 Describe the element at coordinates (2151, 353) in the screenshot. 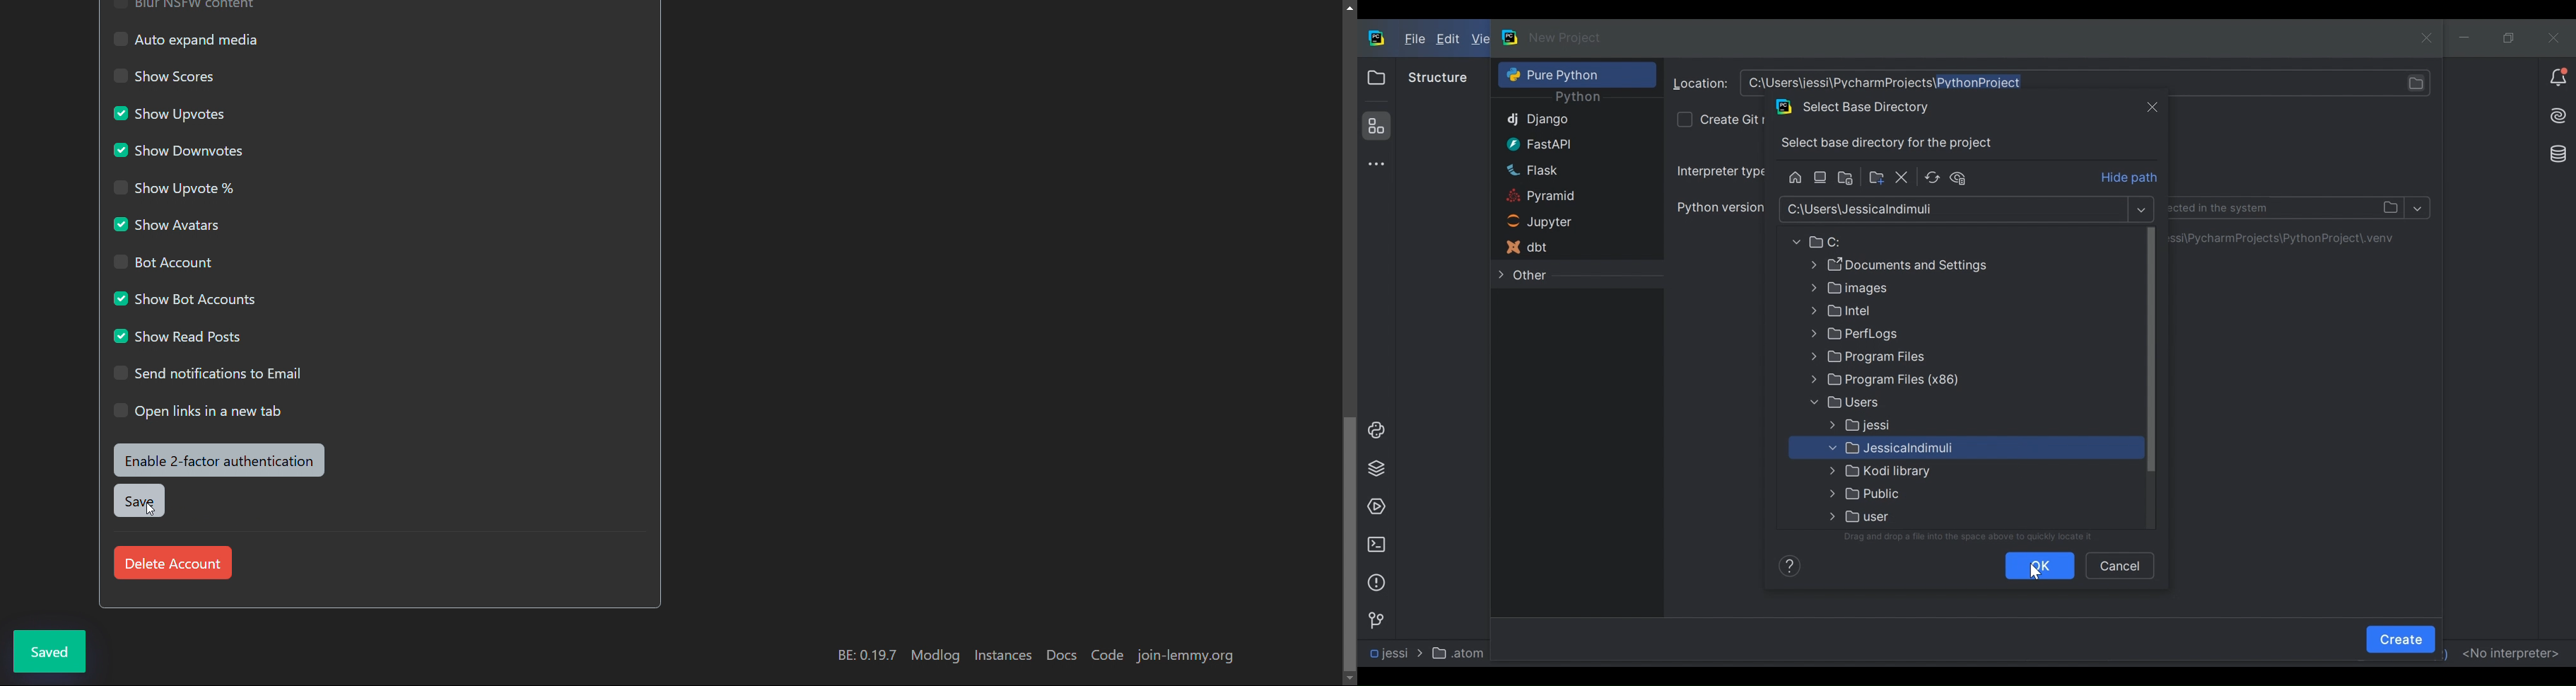

I see `Vertical Scroll bar` at that location.